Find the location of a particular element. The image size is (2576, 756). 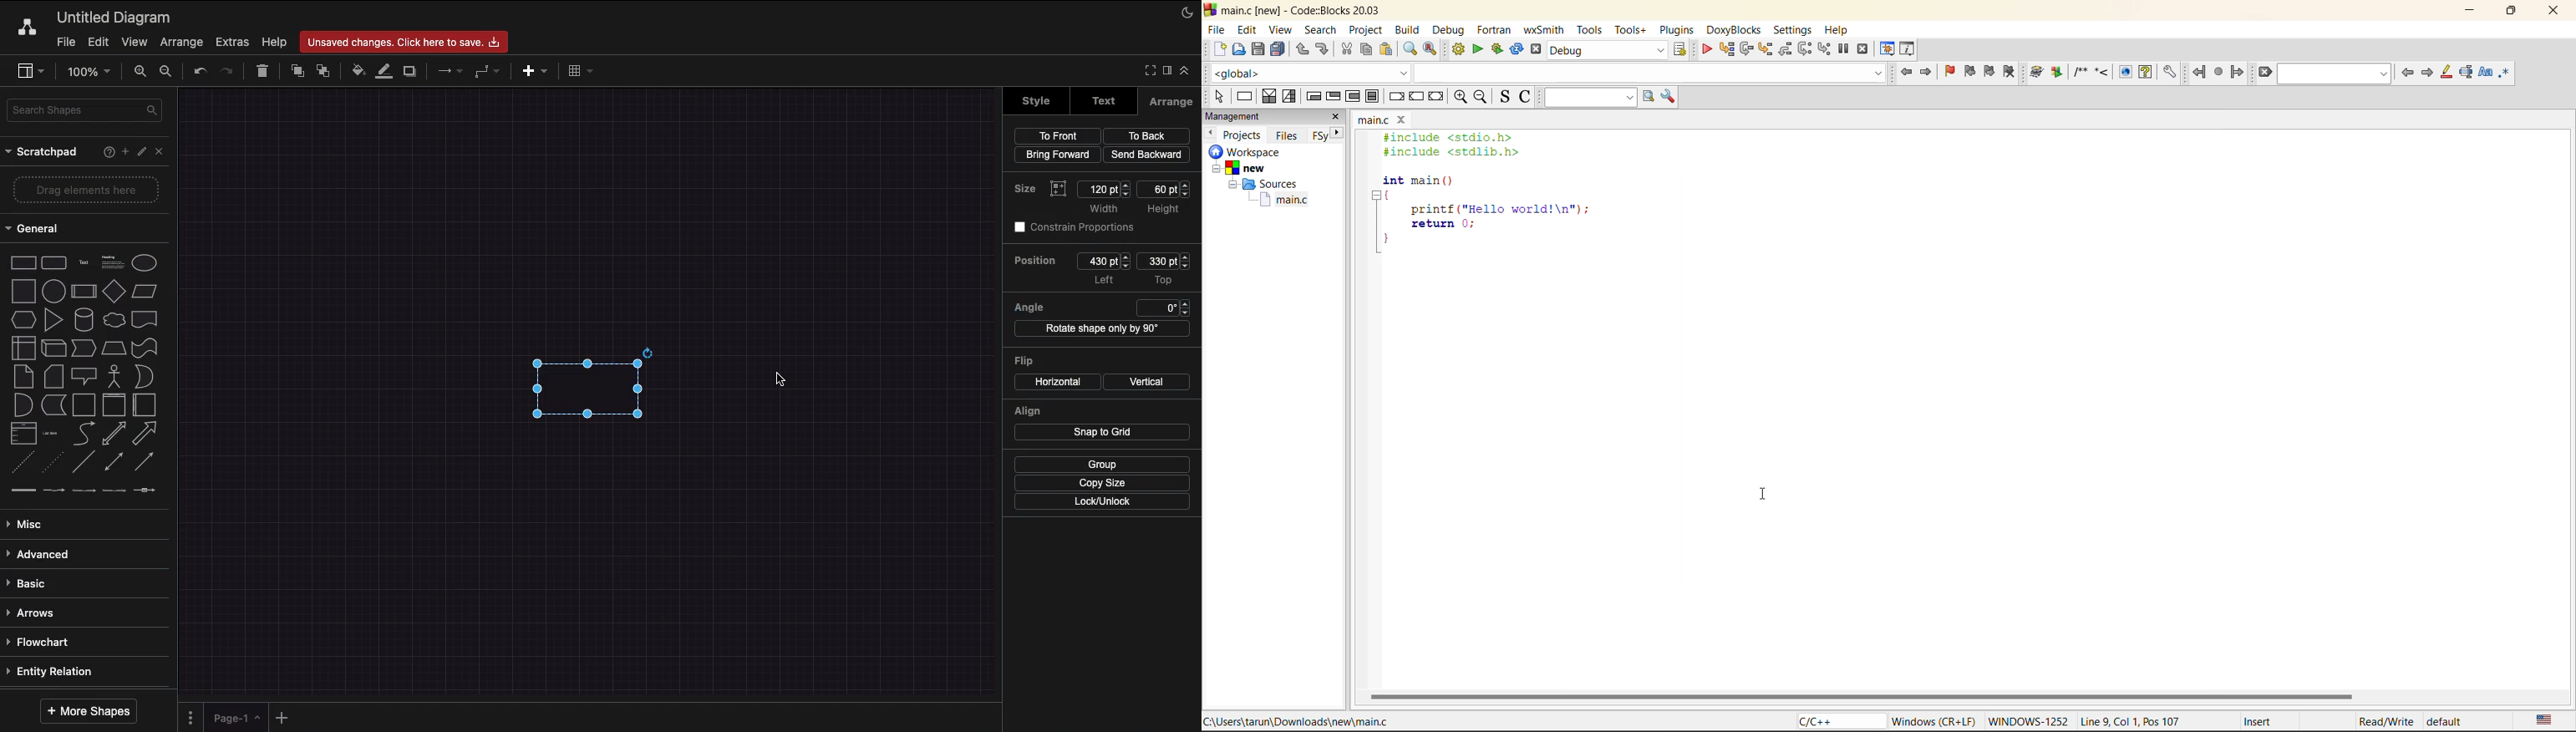

run search is located at coordinates (1651, 96).